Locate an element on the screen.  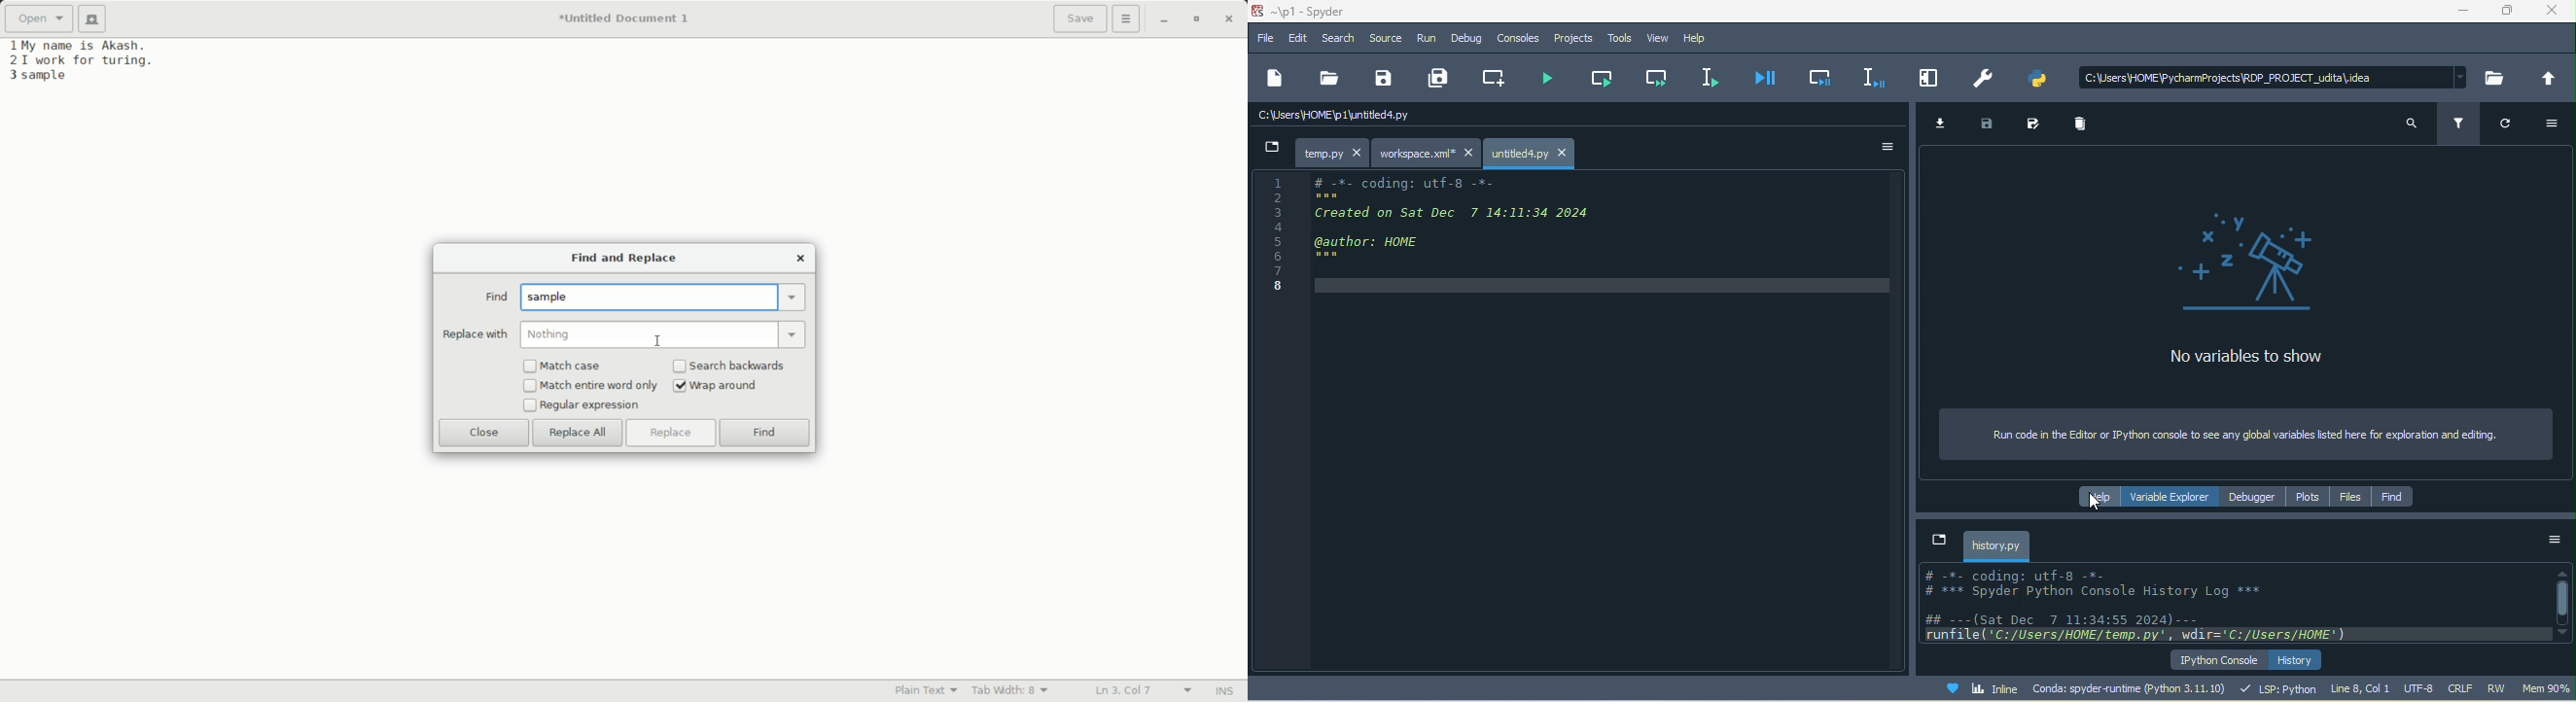
debug selection is located at coordinates (1869, 76).